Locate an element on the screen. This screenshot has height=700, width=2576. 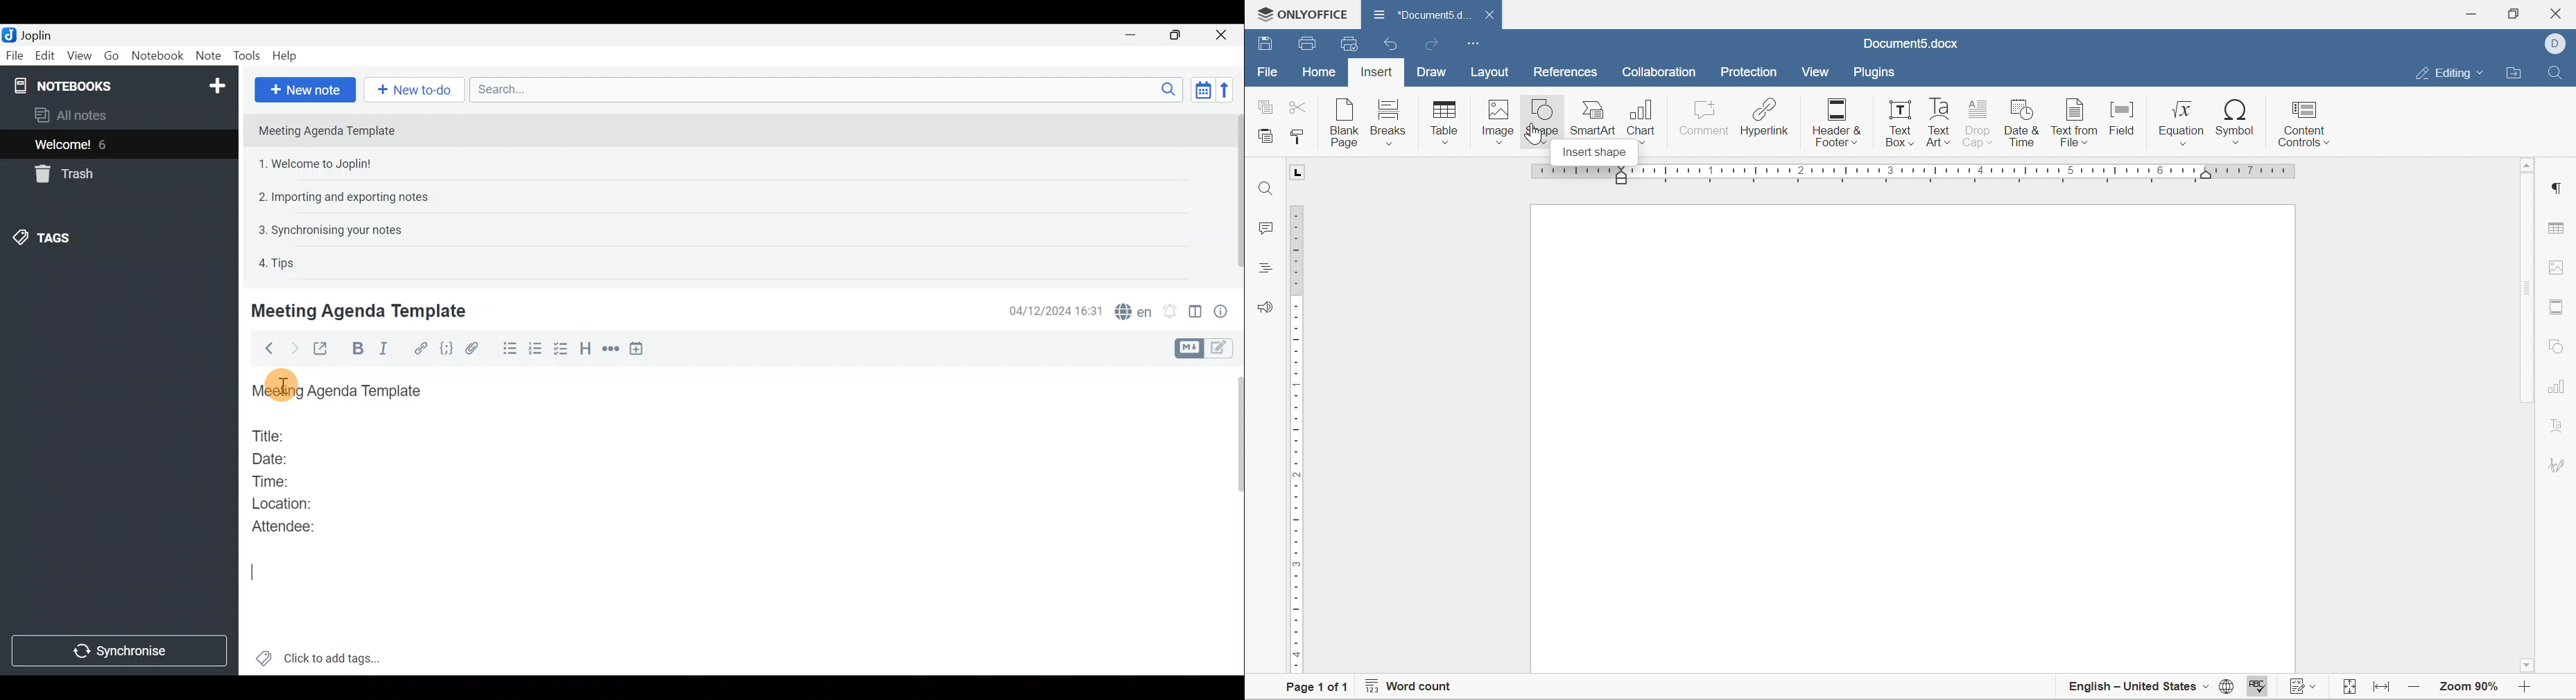
zoom in is located at coordinates (2524, 688).